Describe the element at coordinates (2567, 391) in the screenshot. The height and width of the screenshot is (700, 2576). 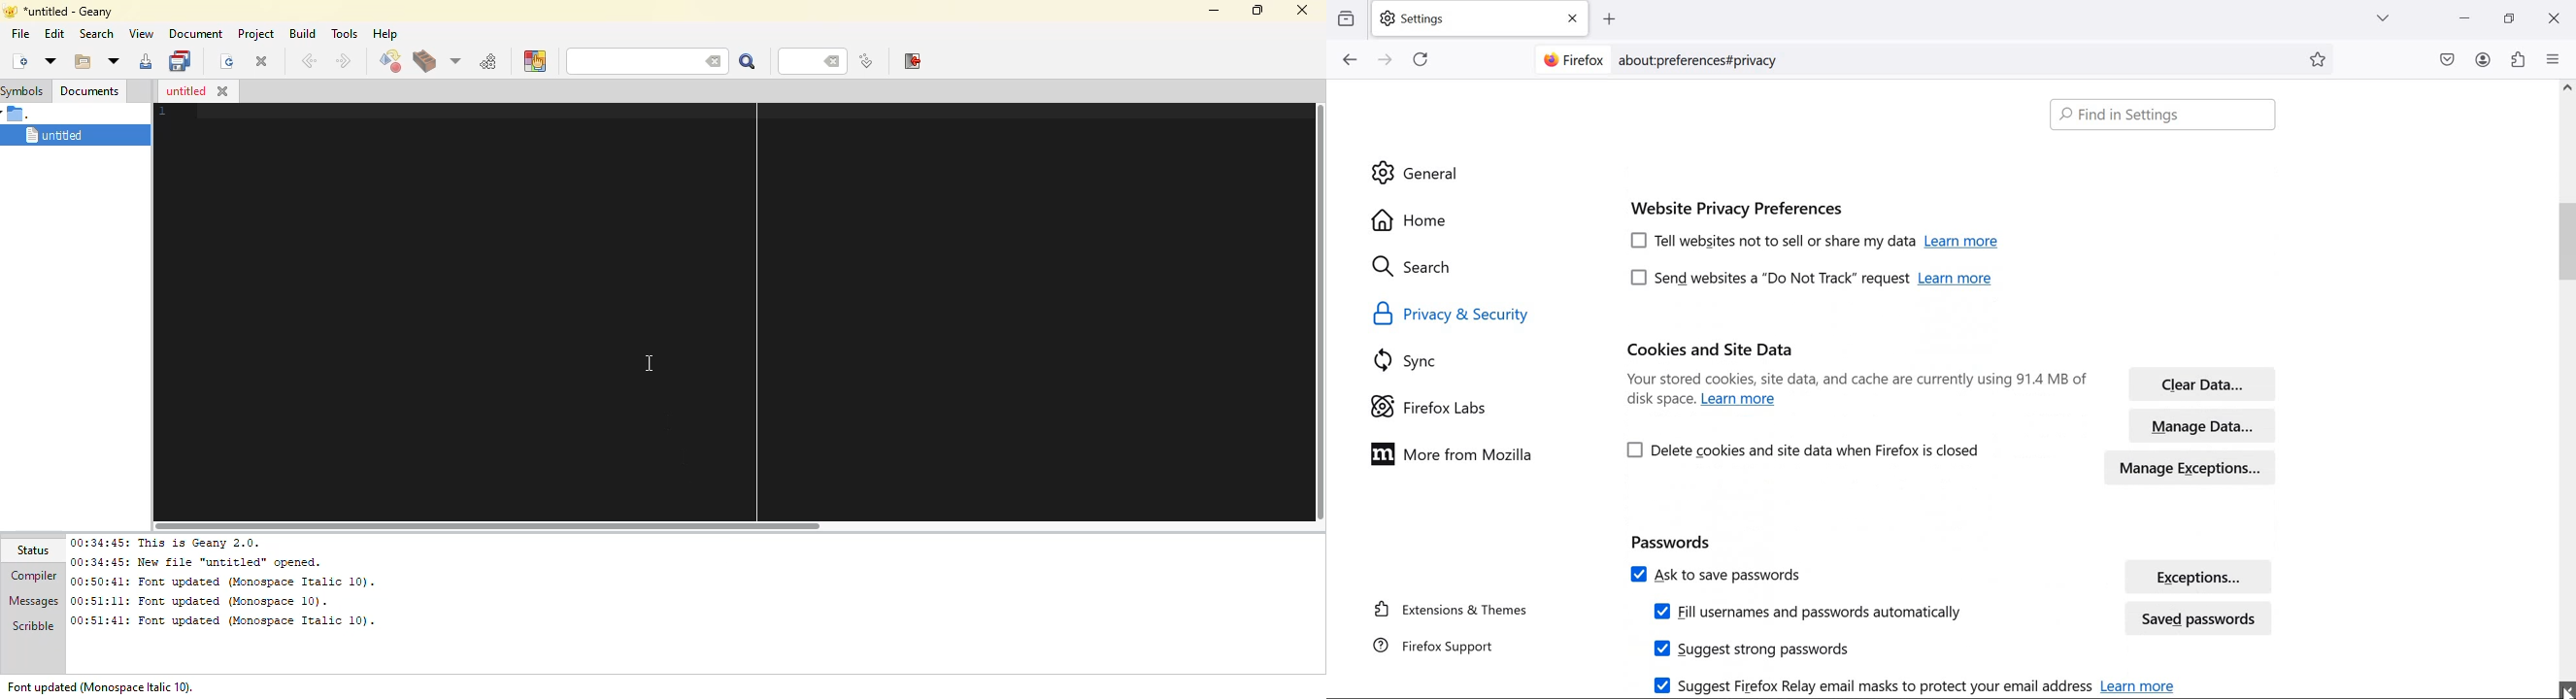
I see `scrollbar` at that location.